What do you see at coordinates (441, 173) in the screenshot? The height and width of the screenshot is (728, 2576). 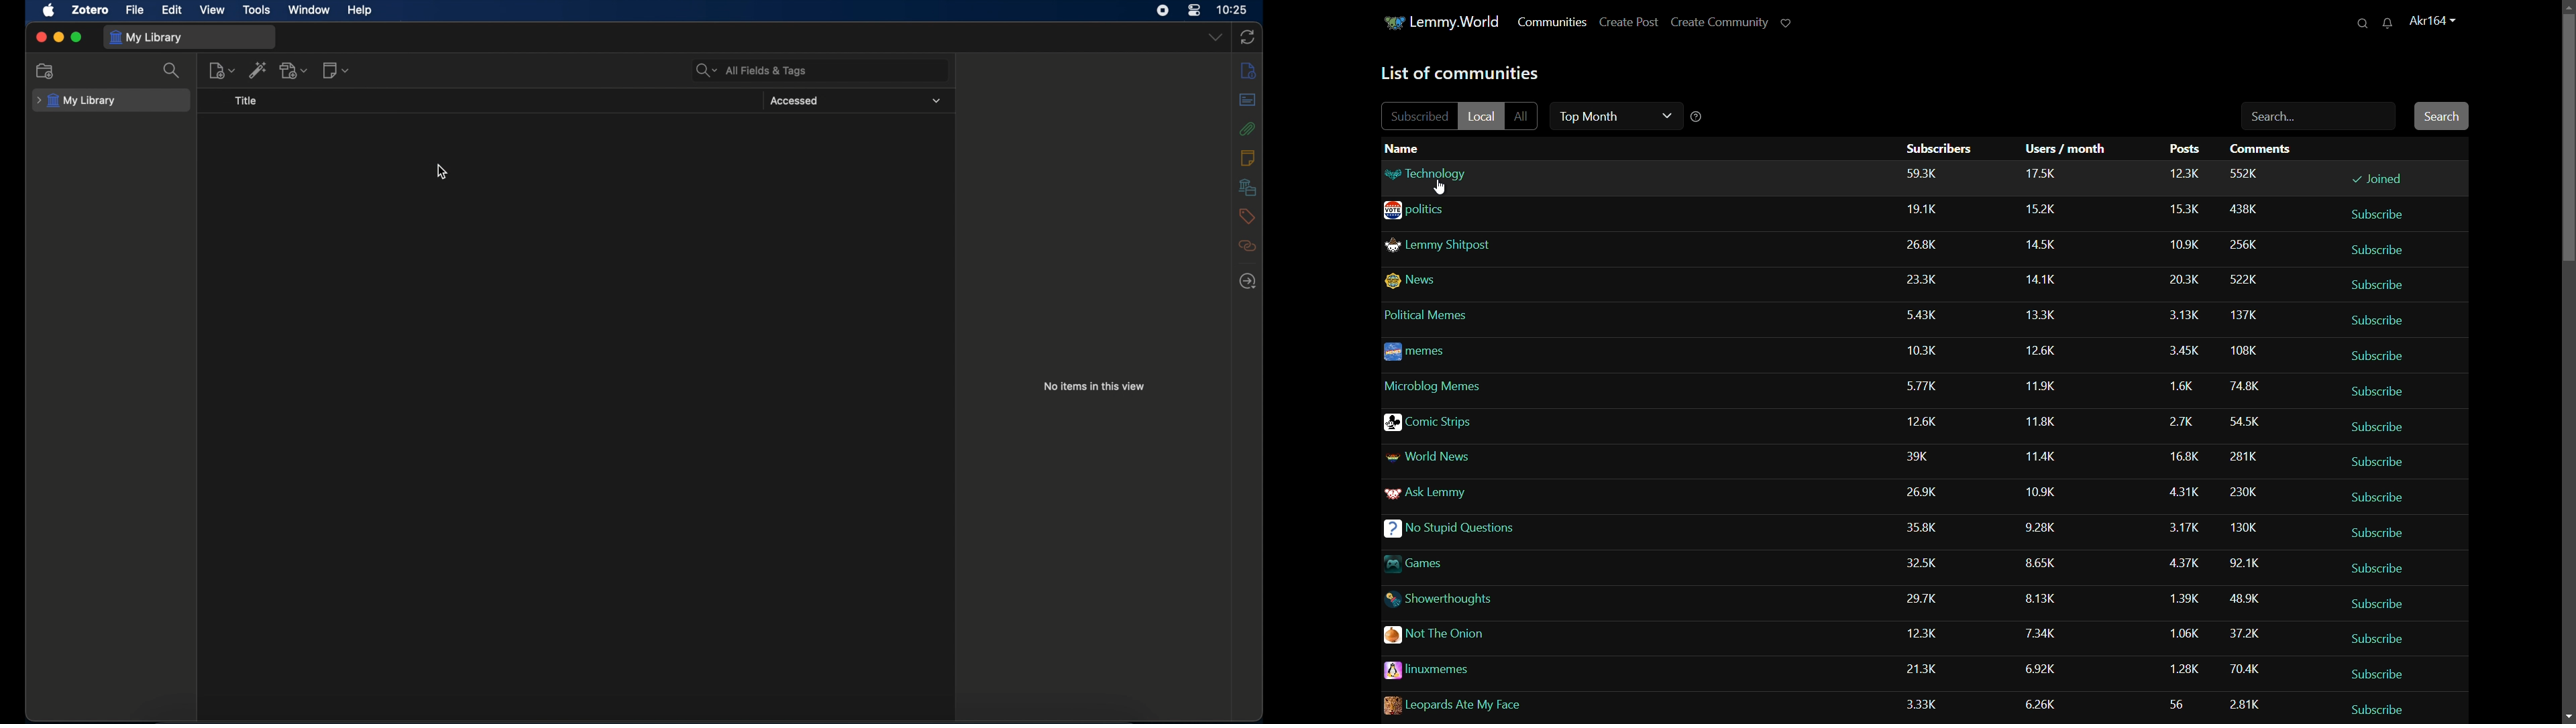 I see `cursor` at bounding box center [441, 173].